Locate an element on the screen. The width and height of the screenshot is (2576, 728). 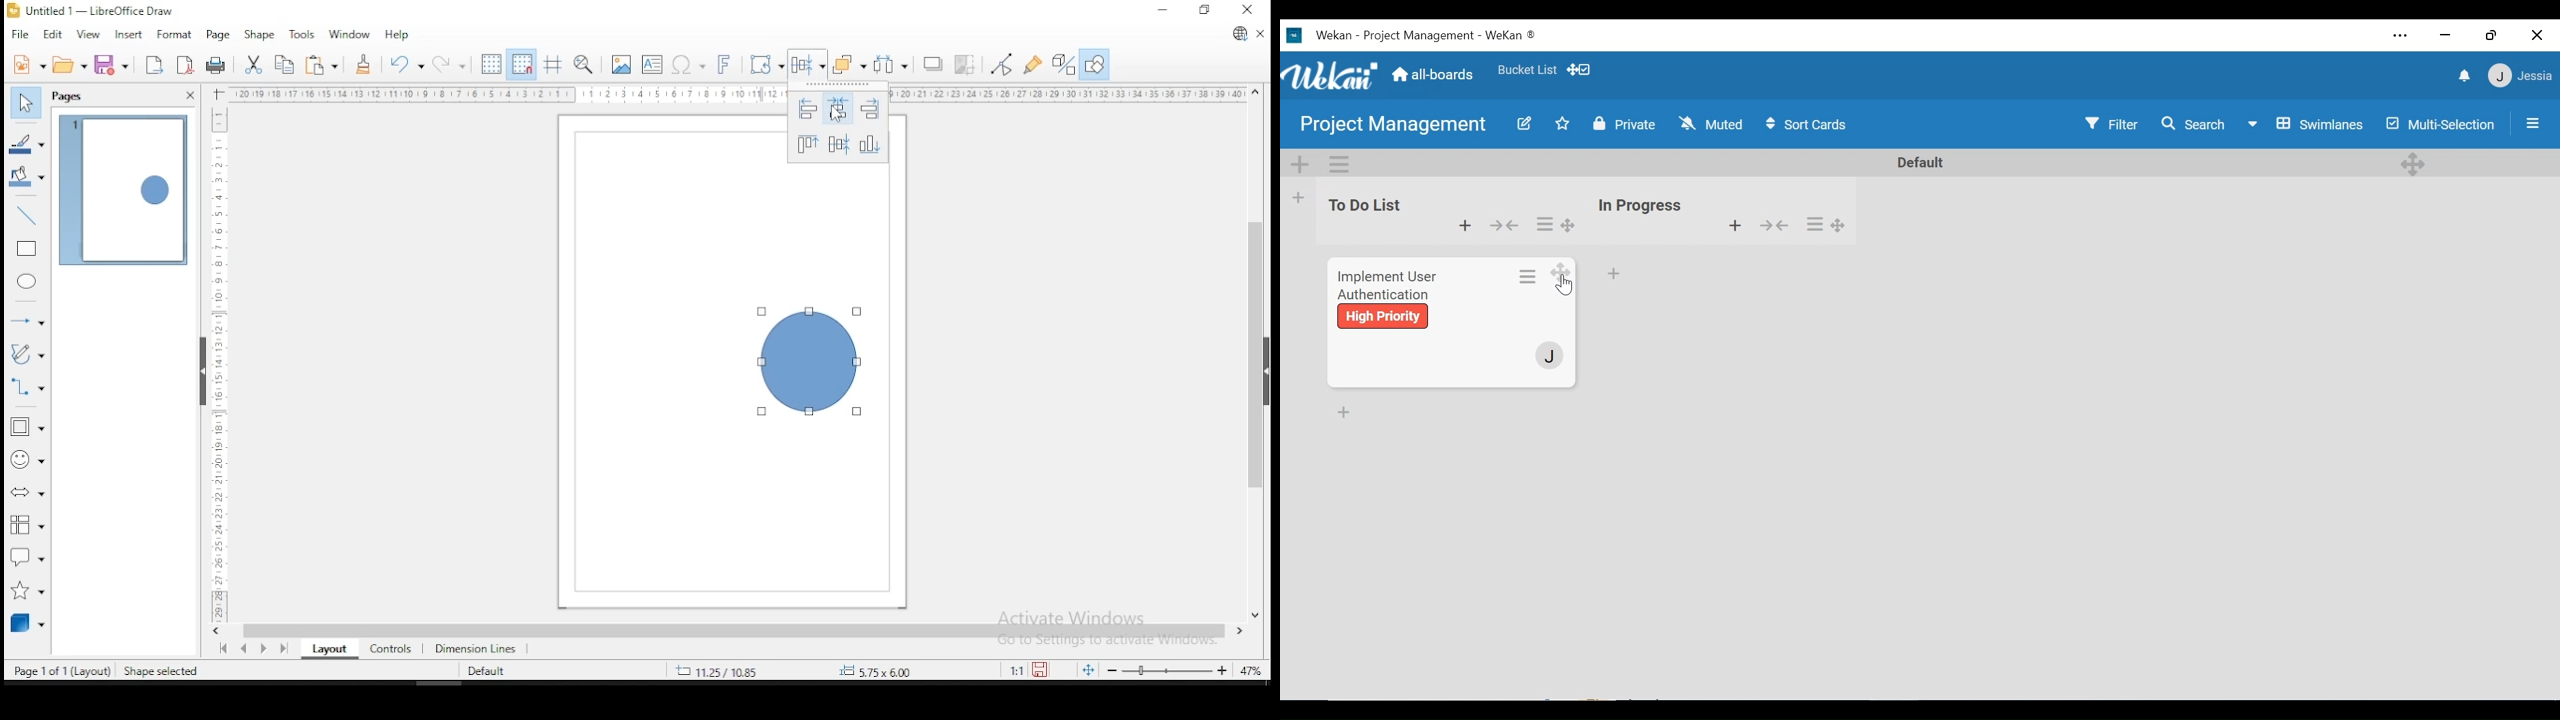
close deck is located at coordinates (189, 96).